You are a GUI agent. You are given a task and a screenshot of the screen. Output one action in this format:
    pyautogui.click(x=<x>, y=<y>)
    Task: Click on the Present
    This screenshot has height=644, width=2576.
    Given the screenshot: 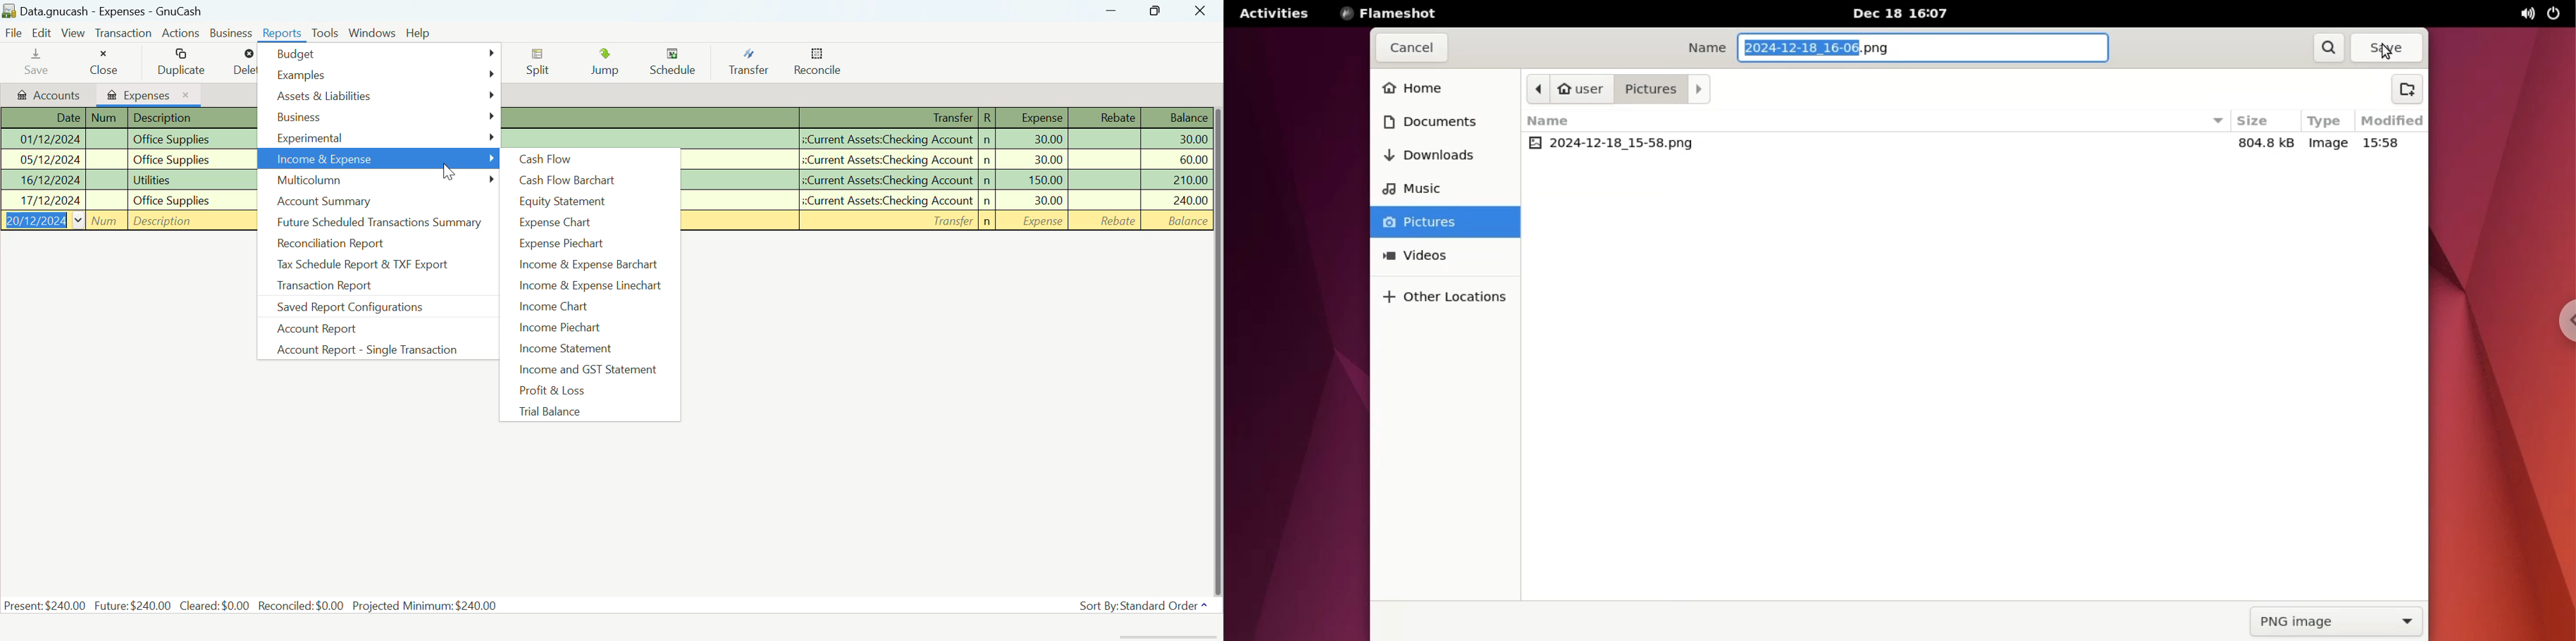 What is the action you would take?
    pyautogui.click(x=45, y=605)
    